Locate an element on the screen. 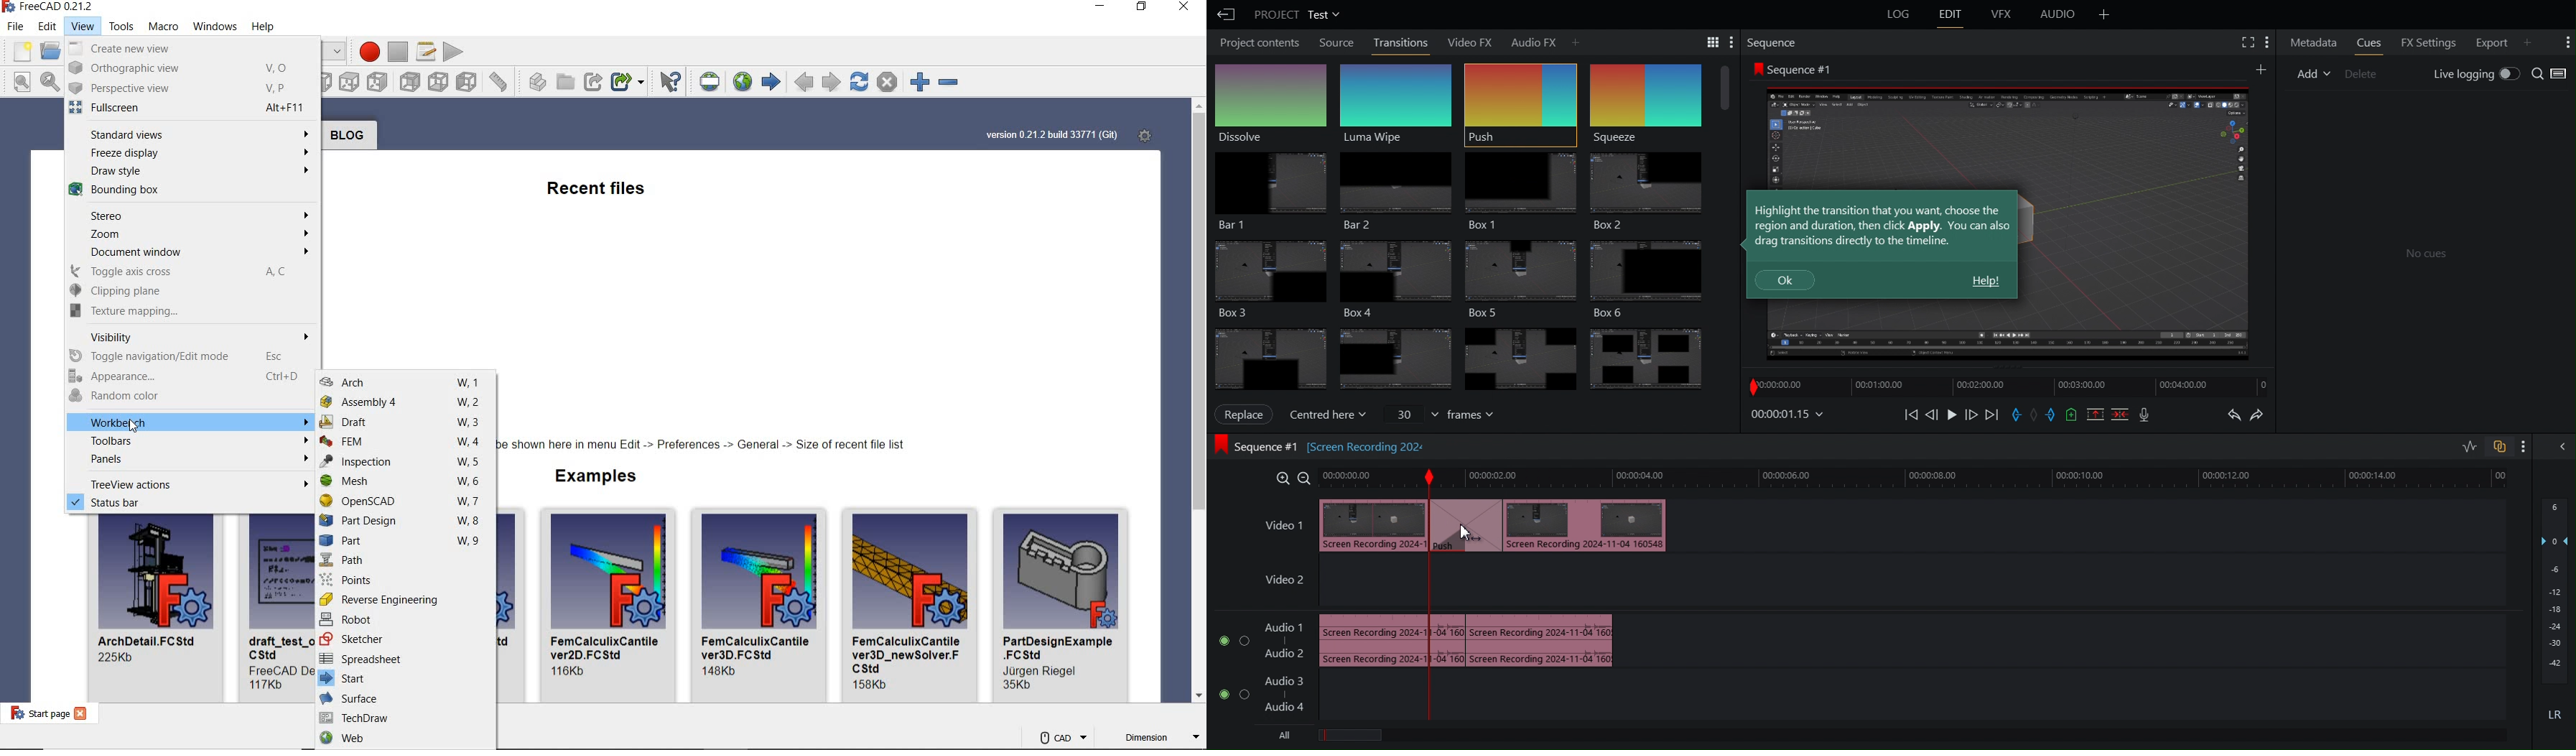 The height and width of the screenshot is (756, 2576). surface is located at coordinates (405, 698).